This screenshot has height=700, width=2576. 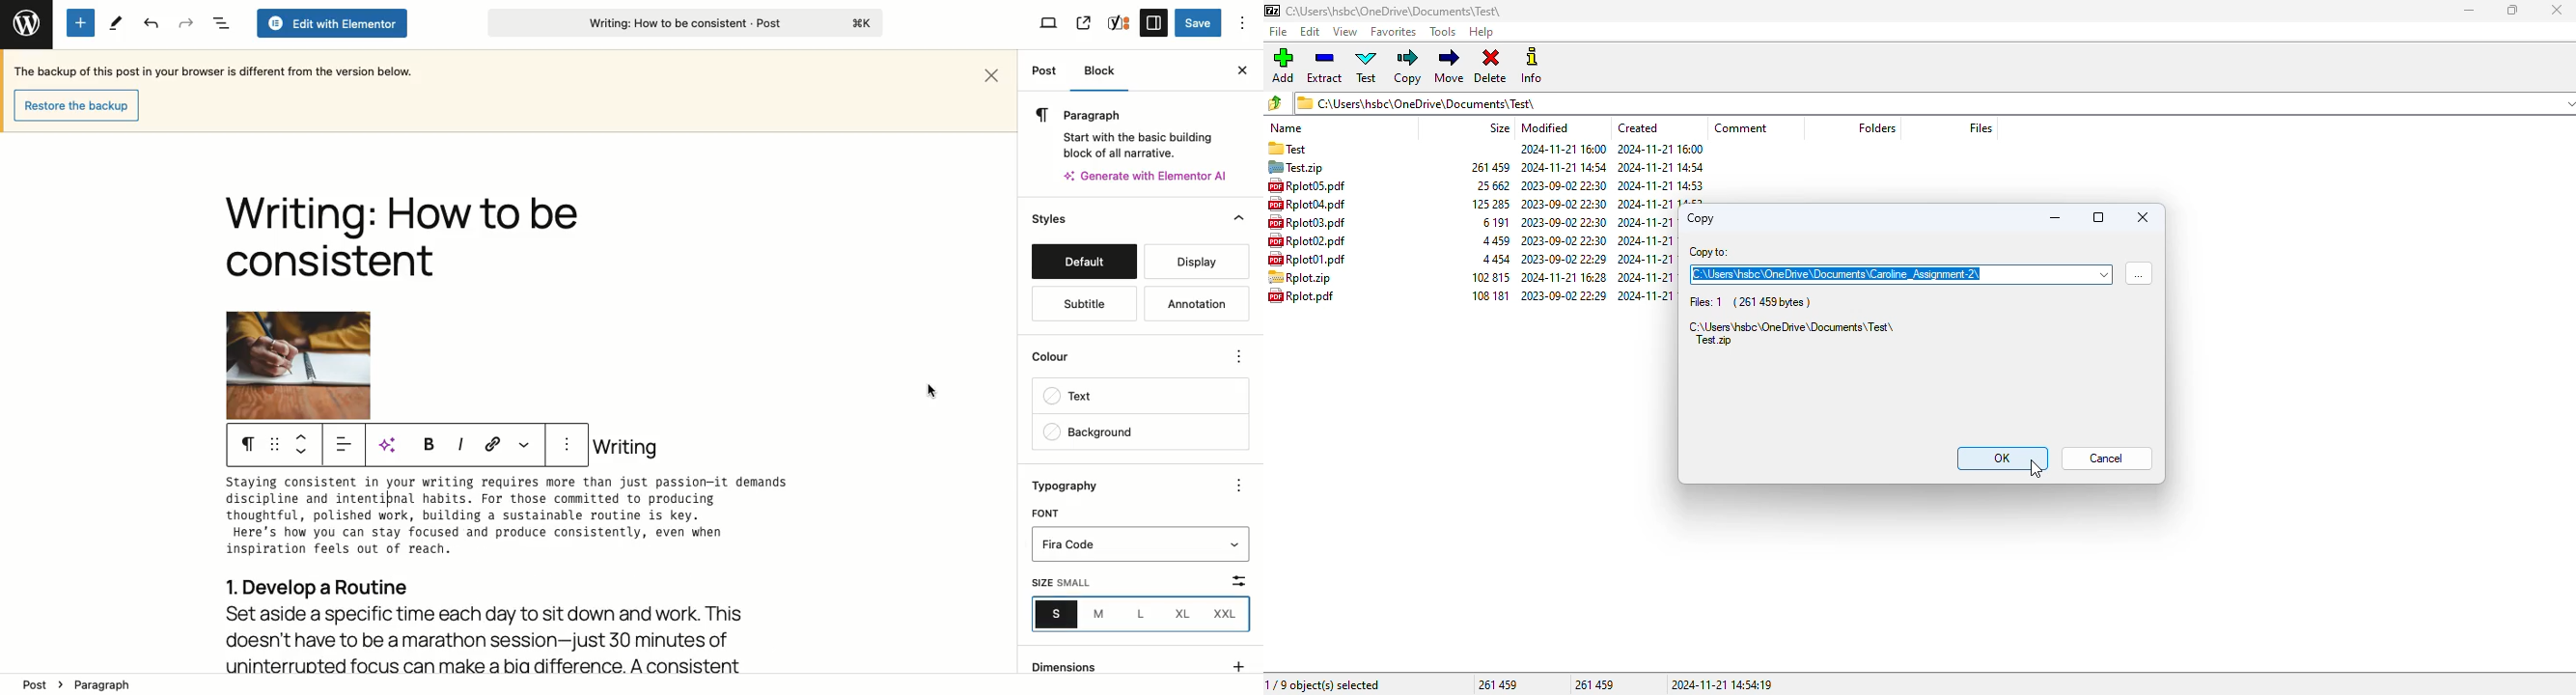 What do you see at coordinates (347, 448) in the screenshot?
I see `Align` at bounding box center [347, 448].